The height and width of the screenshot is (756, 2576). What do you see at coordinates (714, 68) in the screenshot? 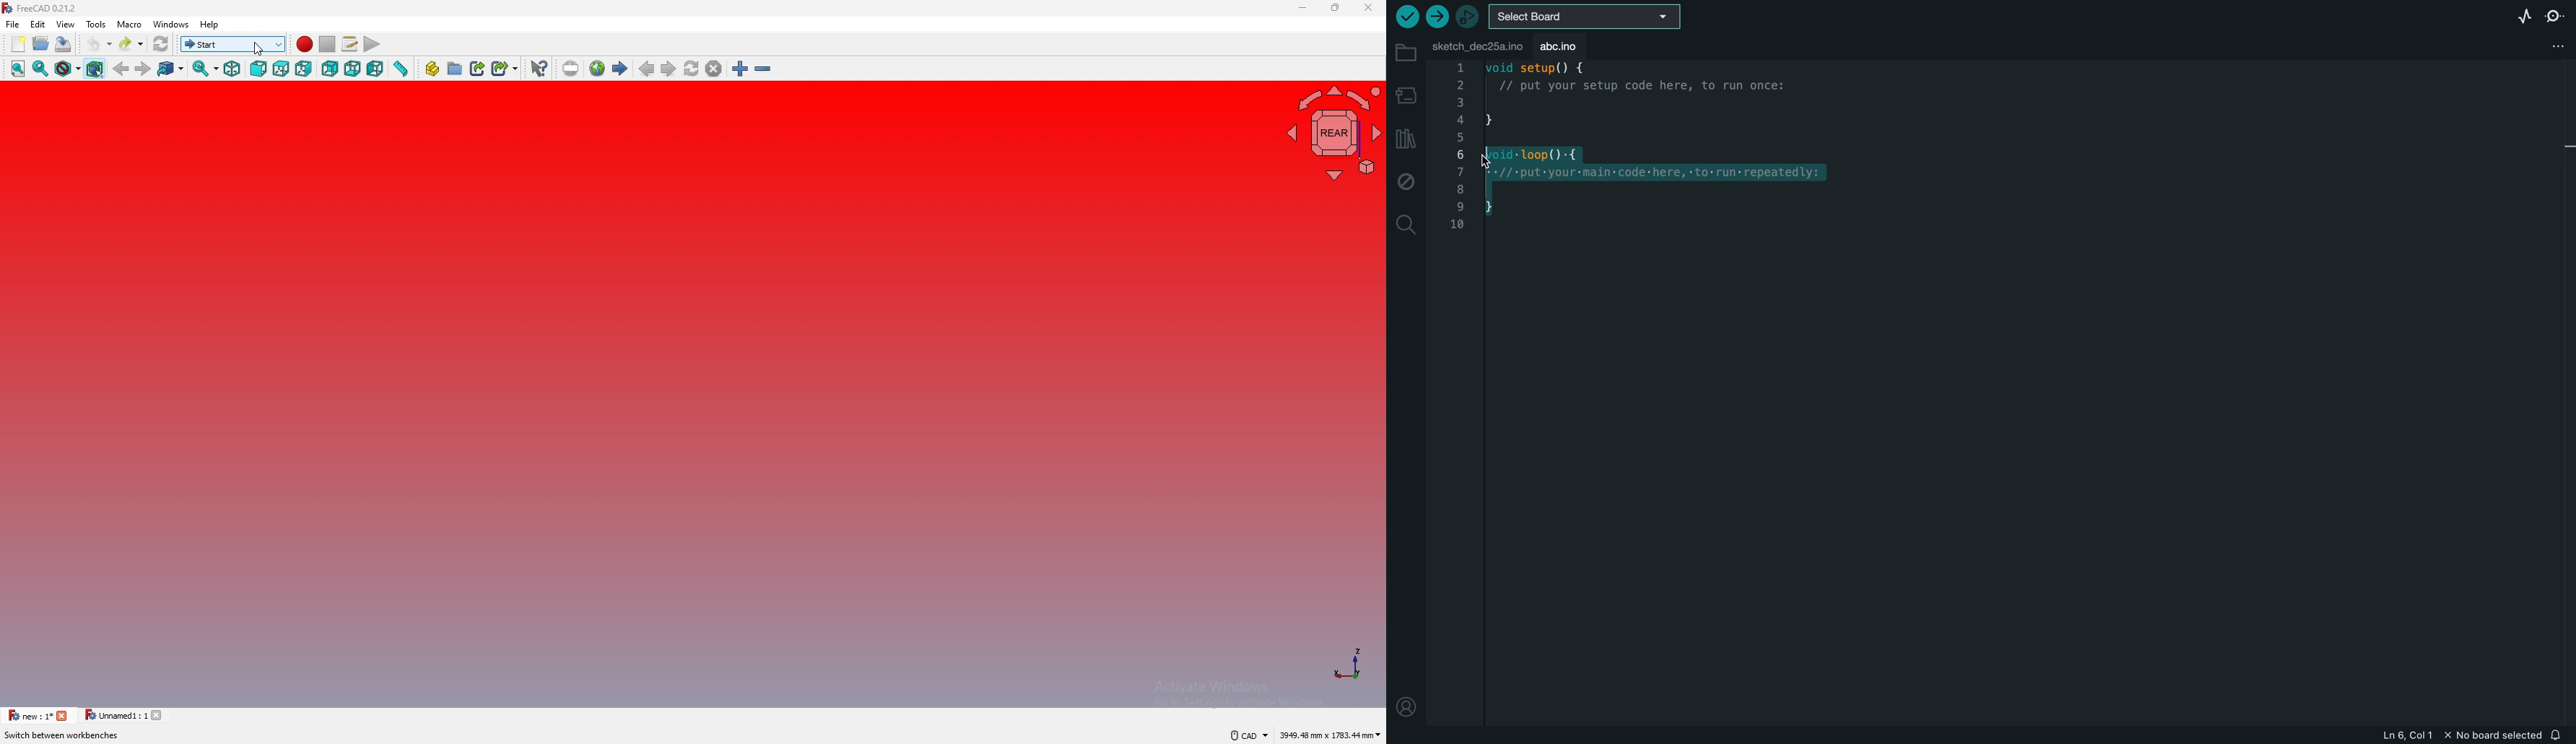
I see `stop loading` at bounding box center [714, 68].